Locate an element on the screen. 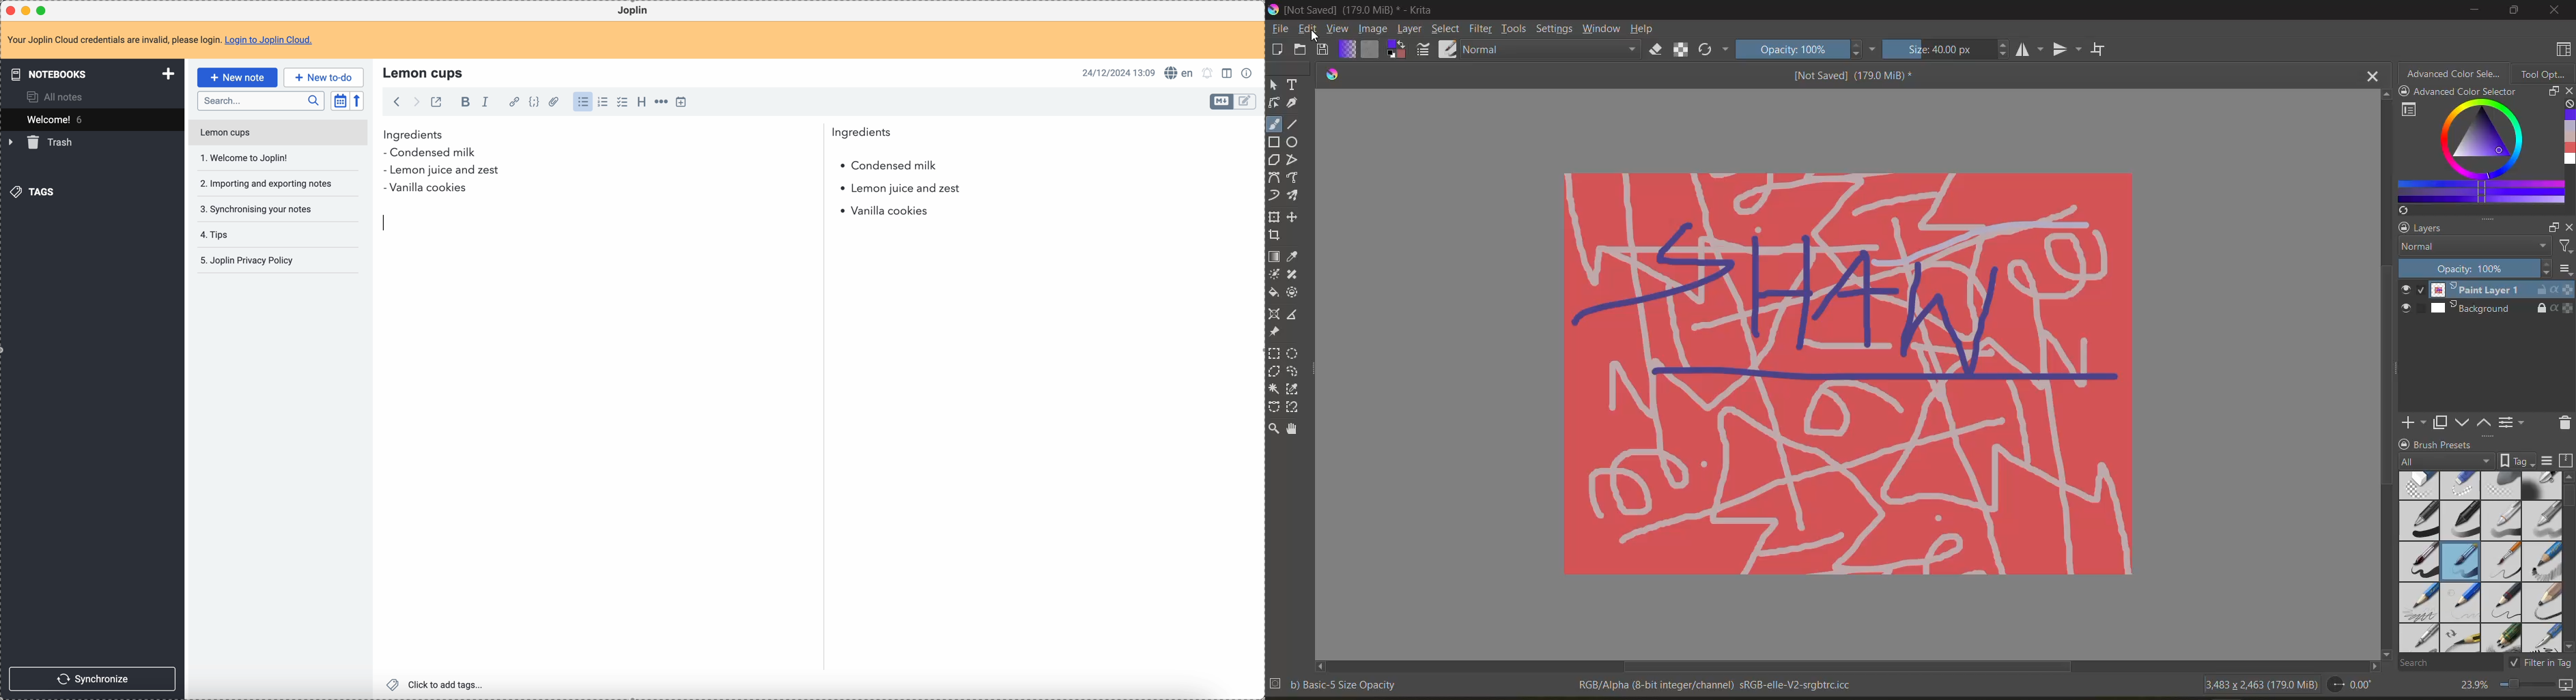  logo is located at coordinates (1335, 75).